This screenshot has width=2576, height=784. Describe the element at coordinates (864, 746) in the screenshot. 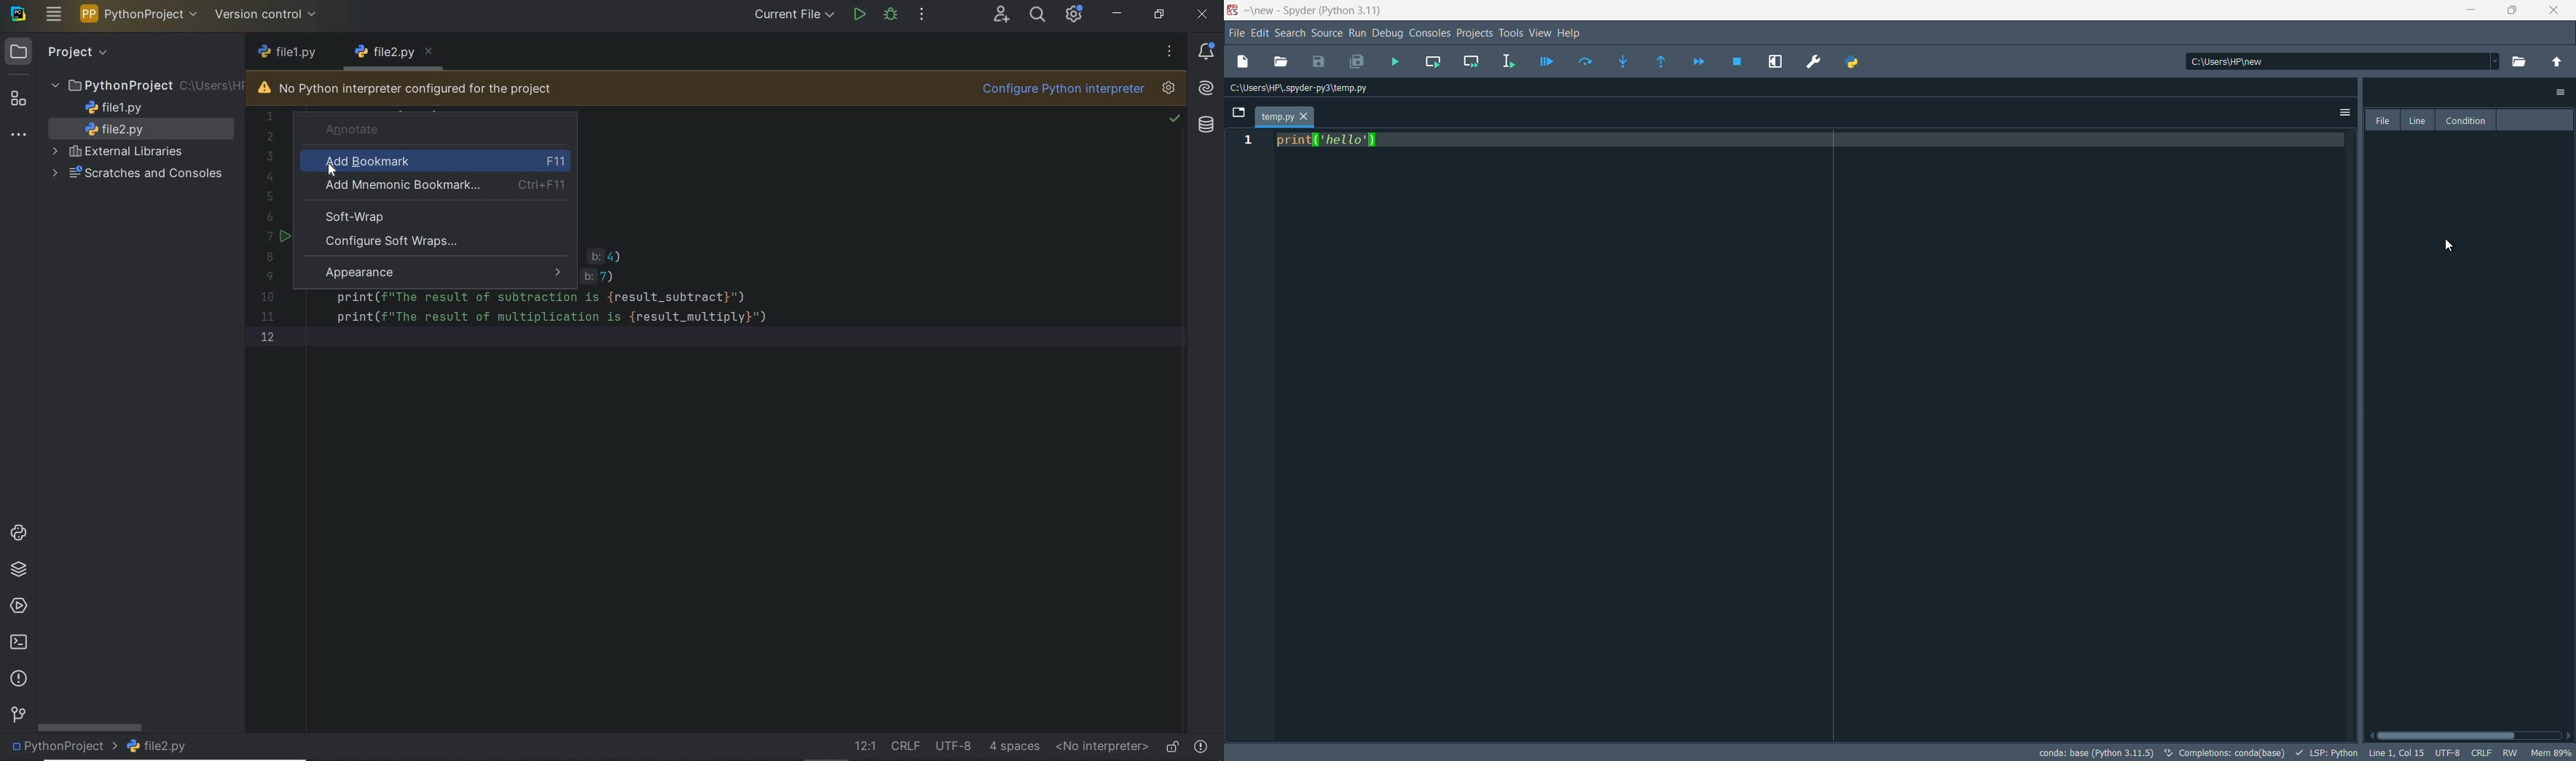

I see `go to line` at that location.